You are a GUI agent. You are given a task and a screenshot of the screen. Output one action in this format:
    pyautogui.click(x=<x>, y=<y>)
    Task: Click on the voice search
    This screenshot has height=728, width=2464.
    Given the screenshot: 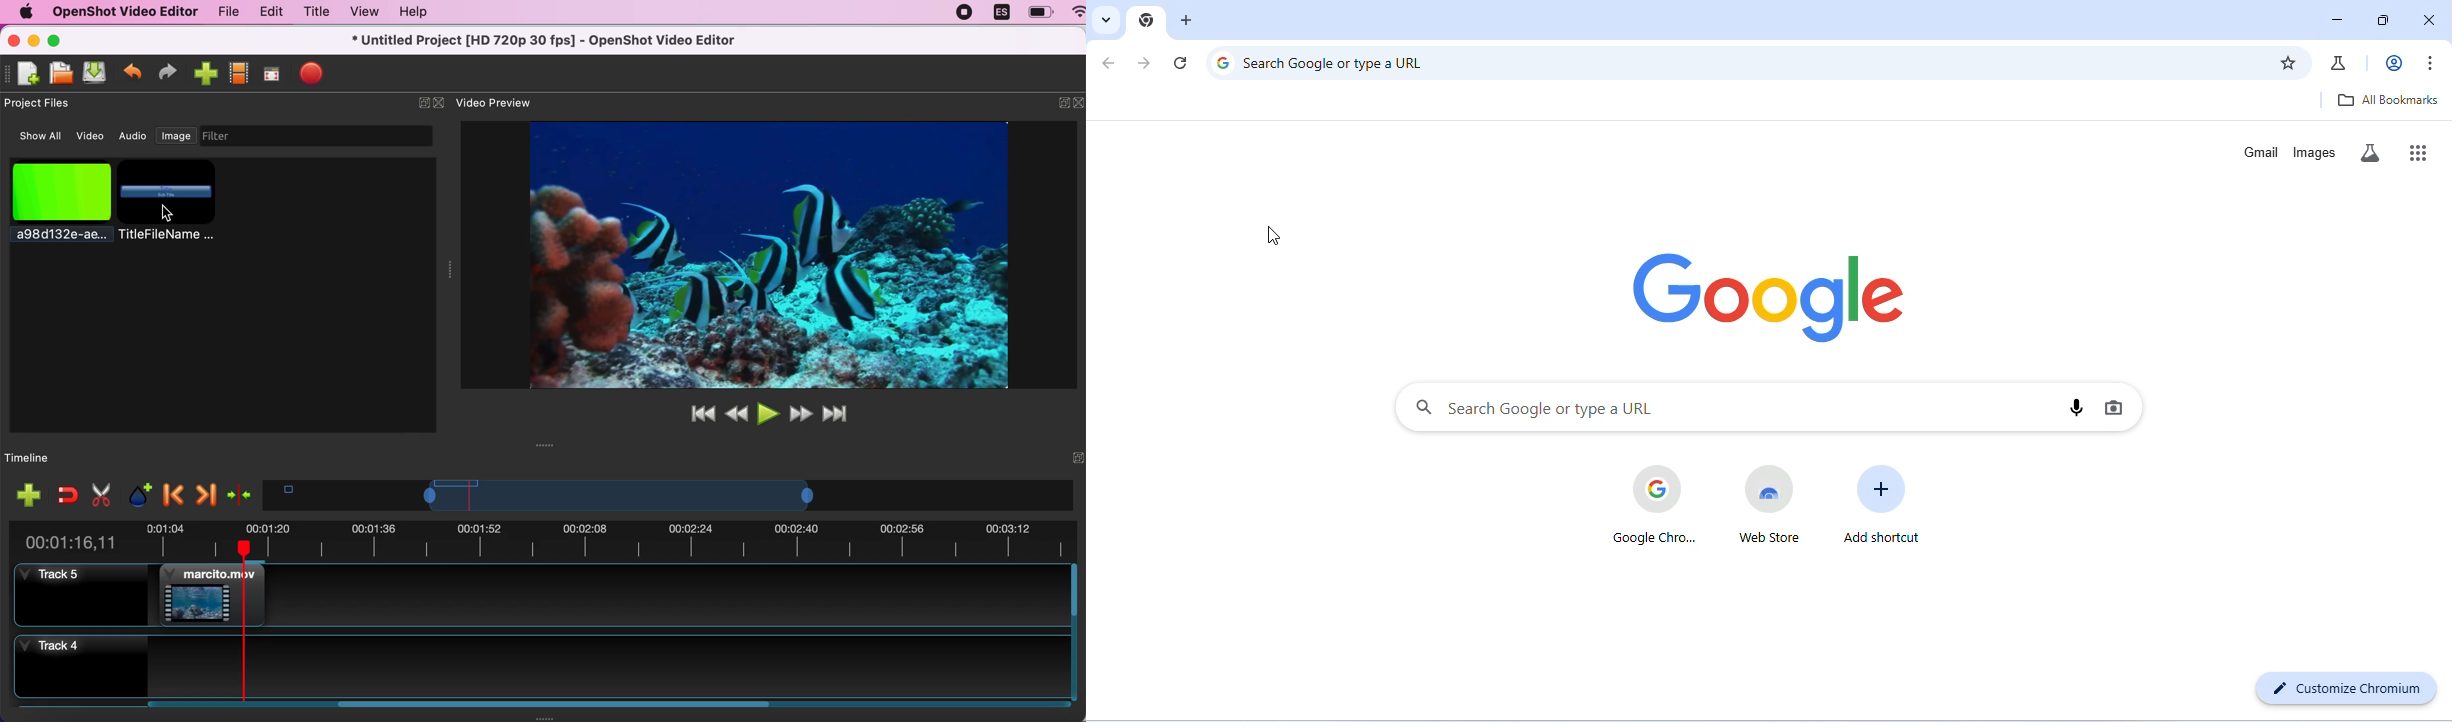 What is the action you would take?
    pyautogui.click(x=2078, y=406)
    